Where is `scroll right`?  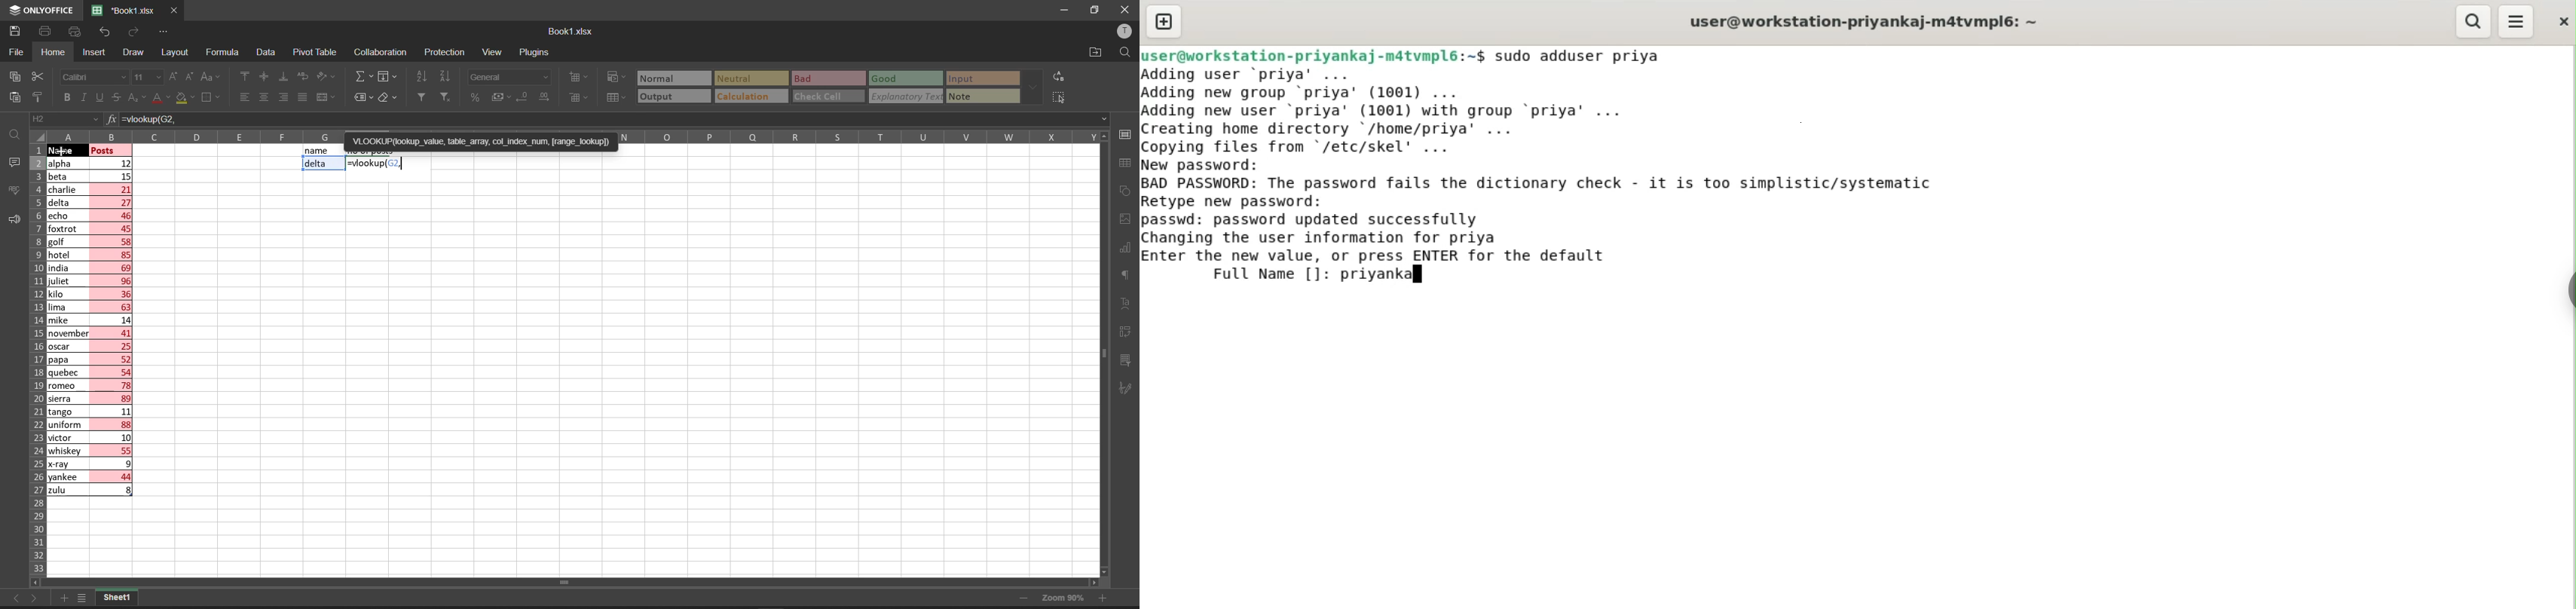
scroll right is located at coordinates (1092, 583).